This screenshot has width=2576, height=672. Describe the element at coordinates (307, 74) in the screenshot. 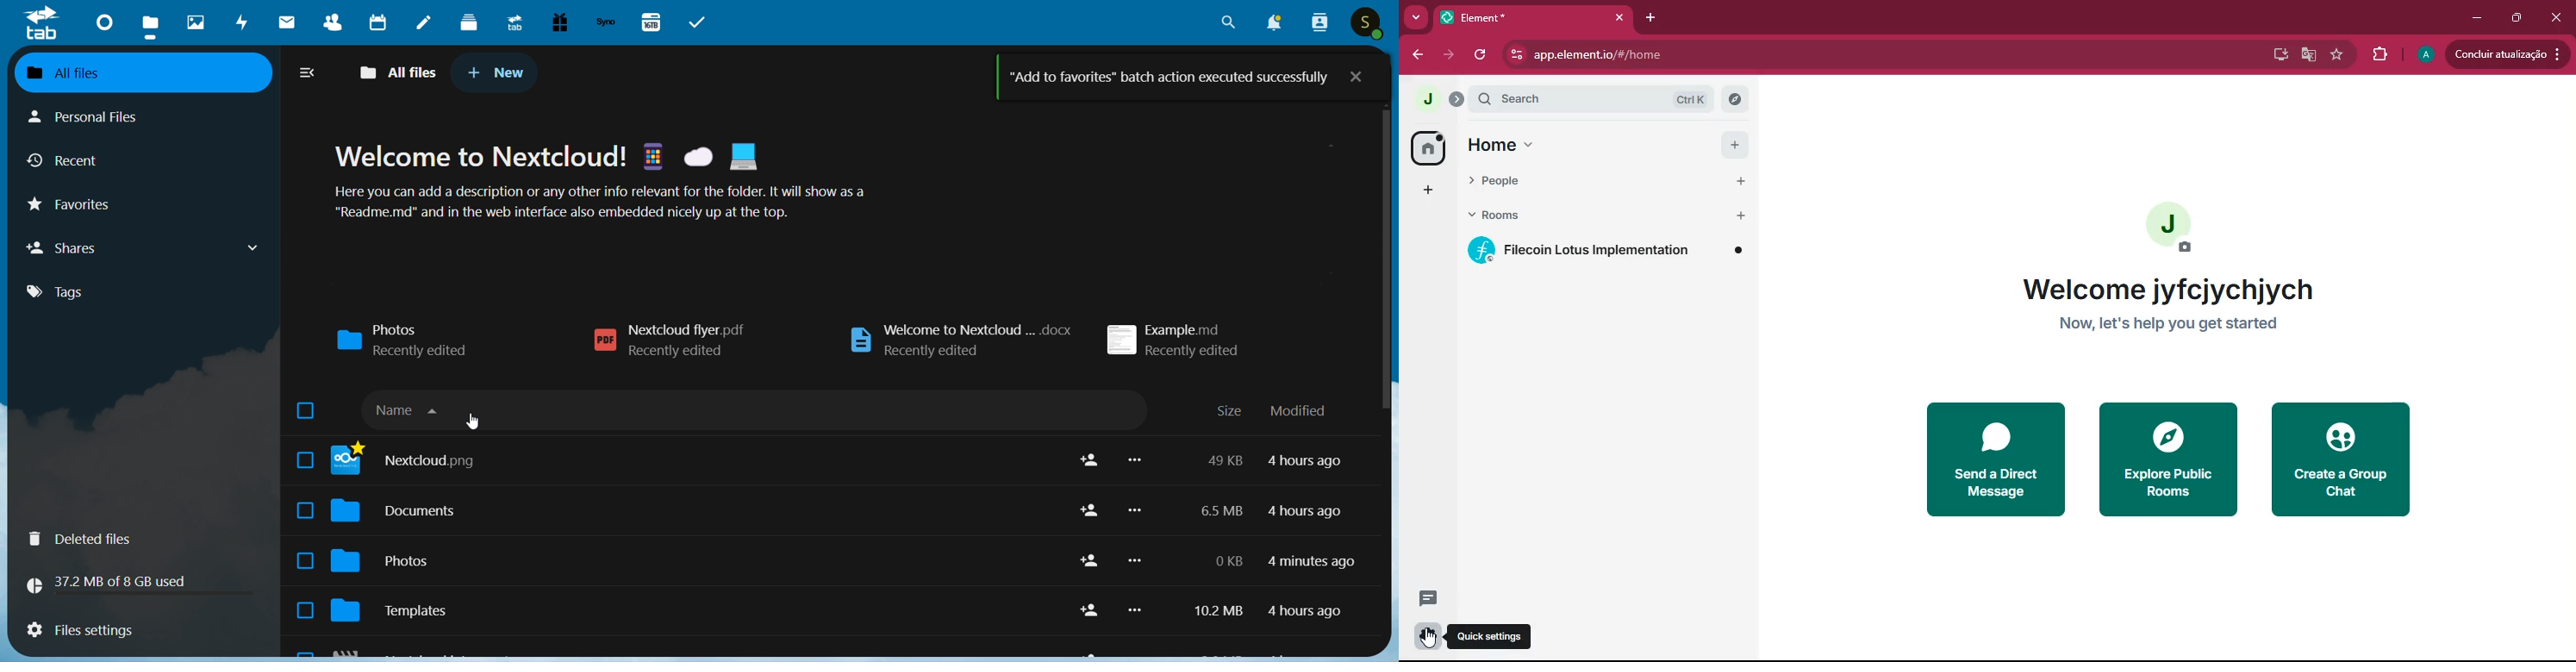

I see `collapse/expand` at that location.